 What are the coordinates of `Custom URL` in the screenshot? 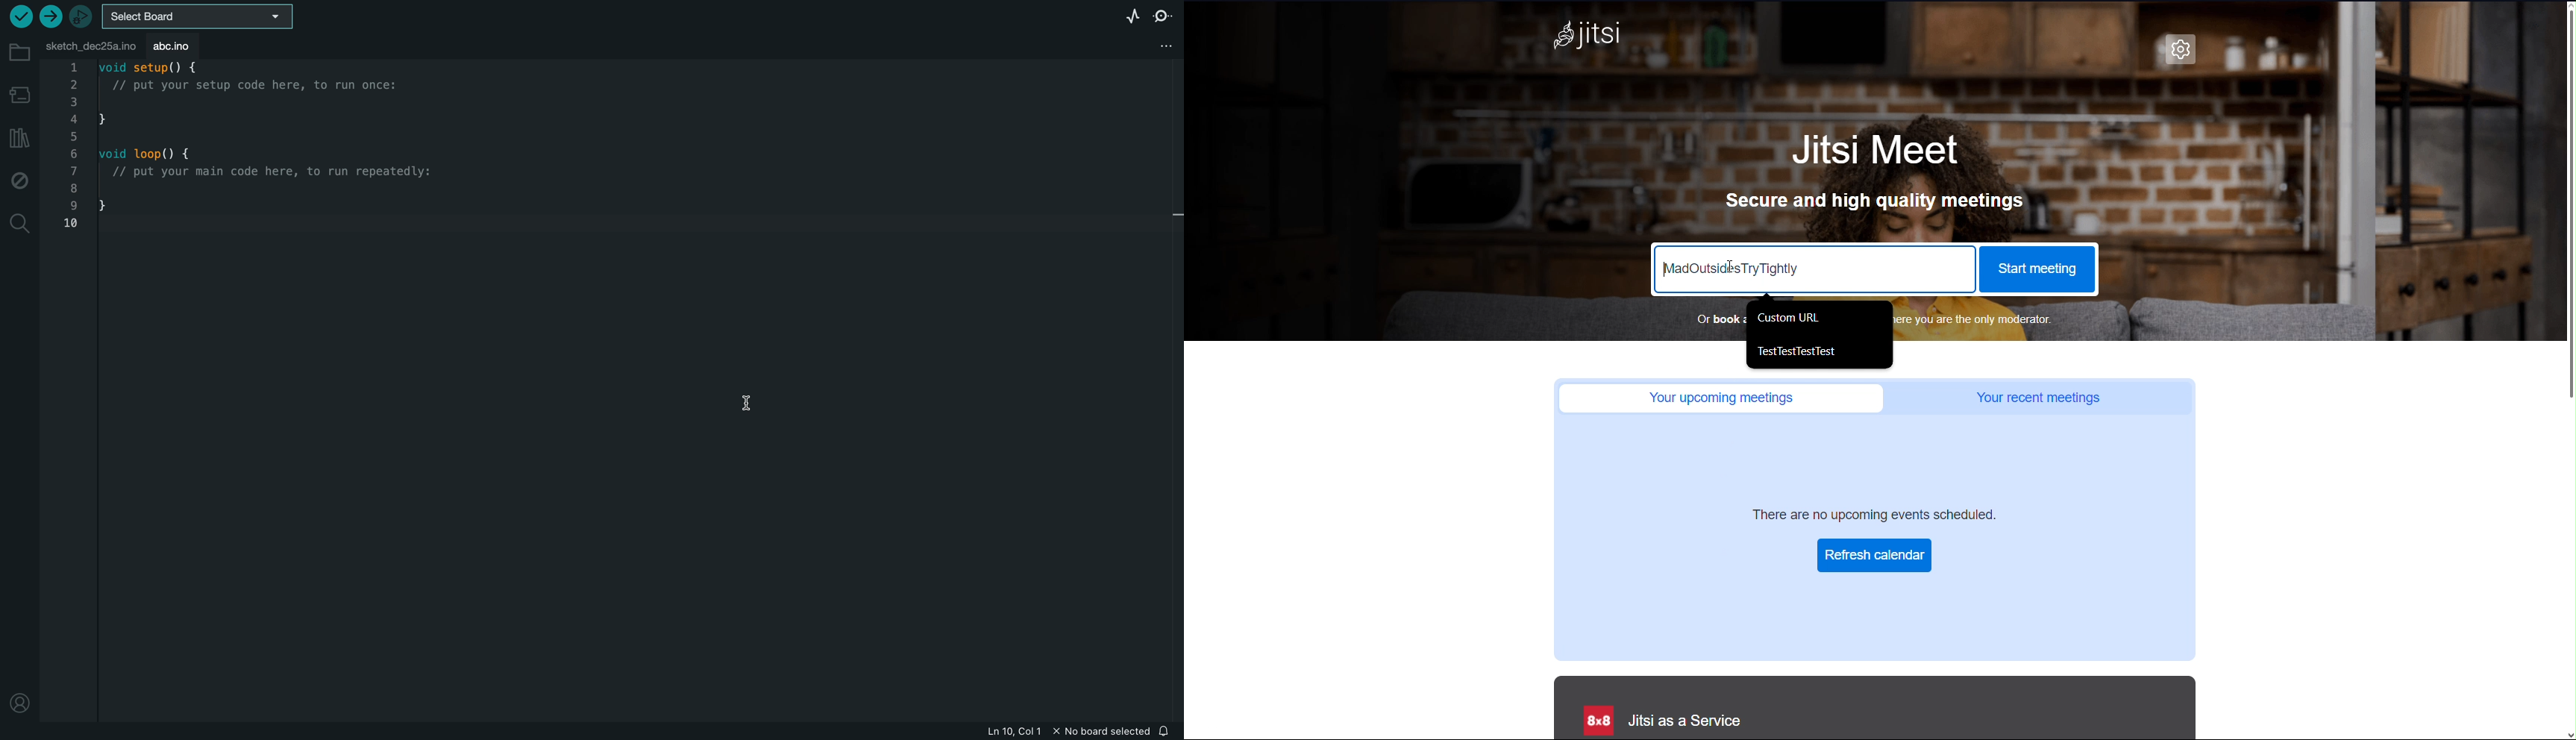 It's located at (1787, 319).